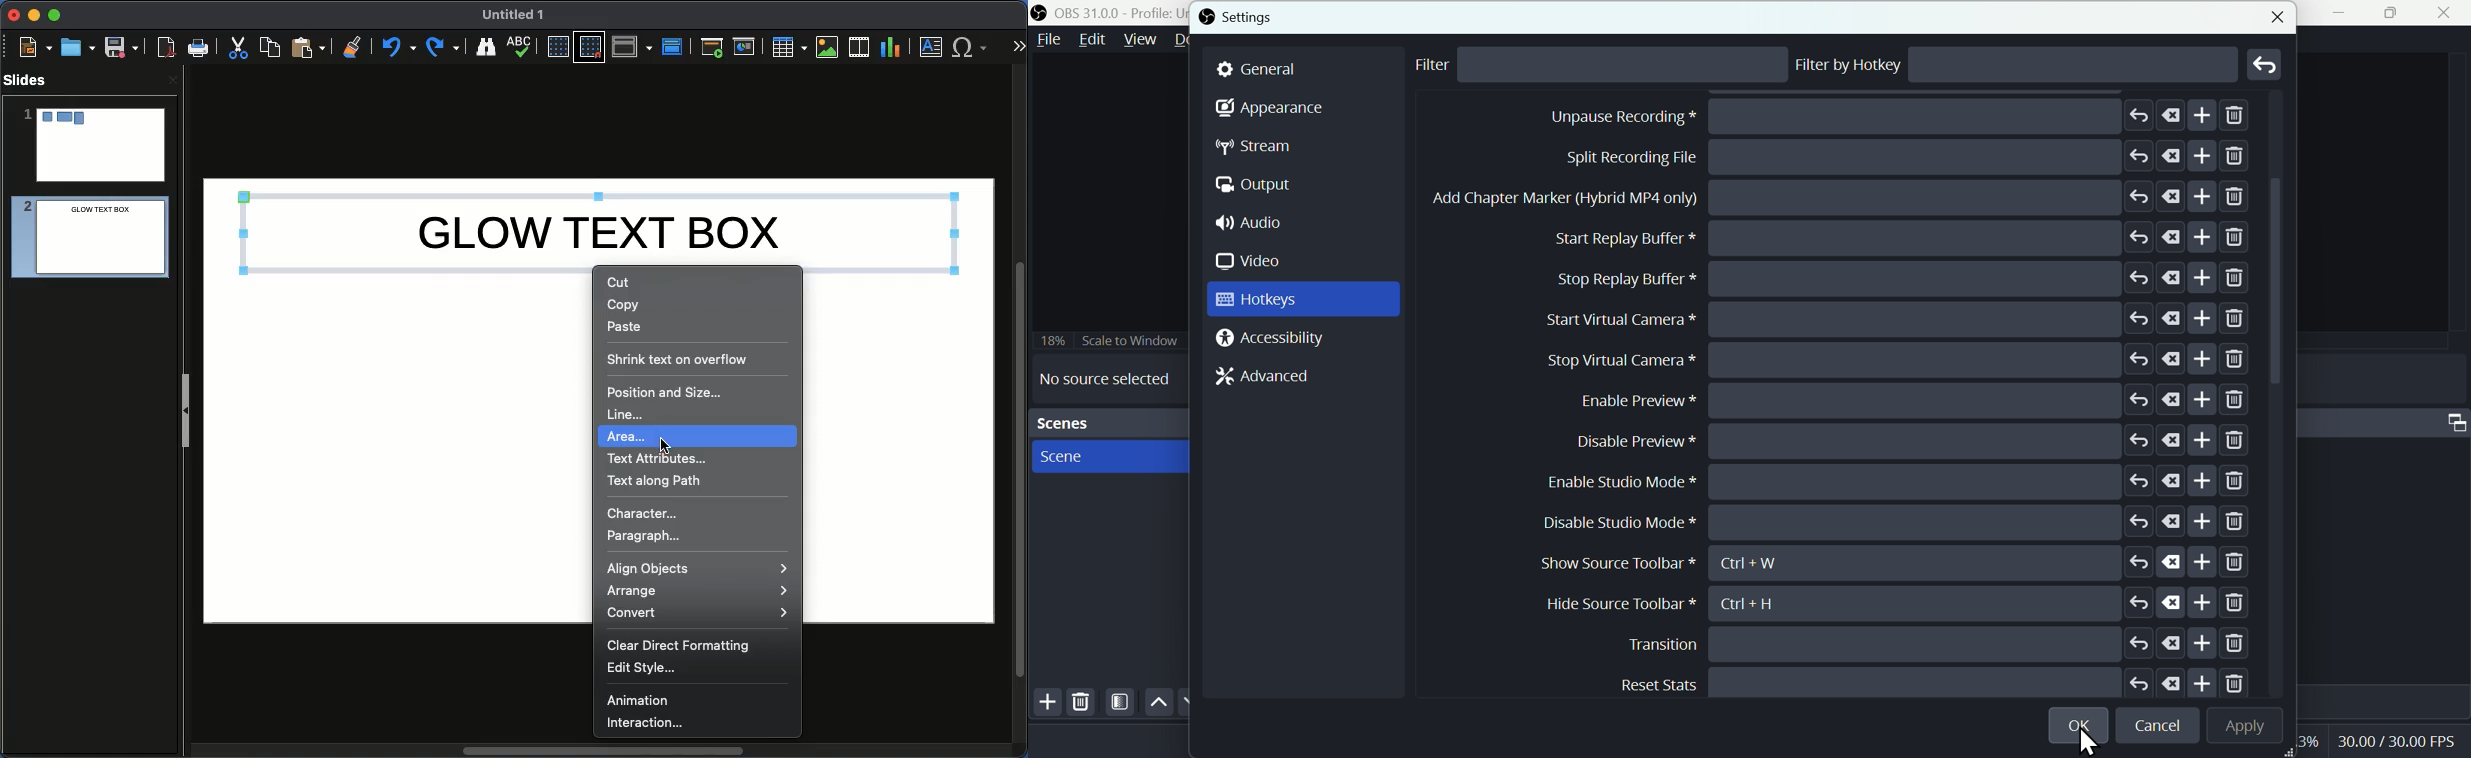 The height and width of the screenshot is (784, 2492). What do you see at coordinates (626, 306) in the screenshot?
I see `Copy` at bounding box center [626, 306].